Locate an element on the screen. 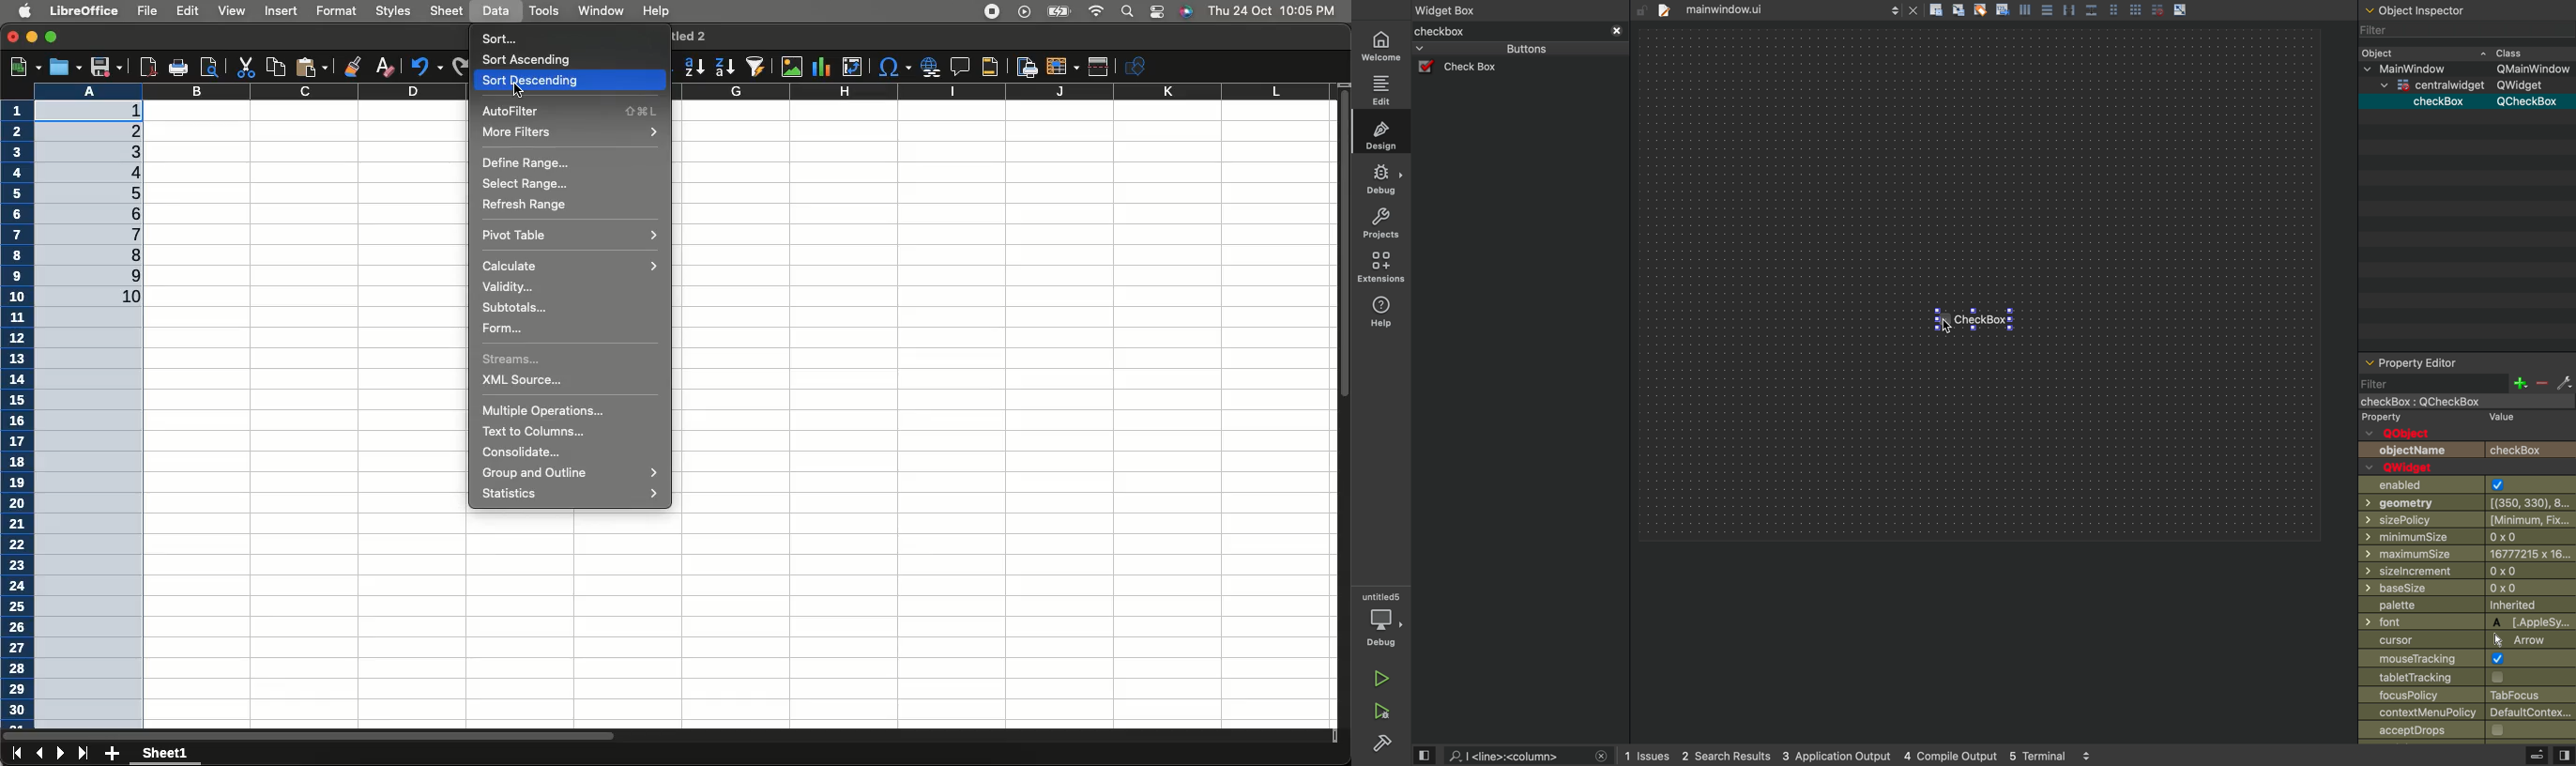 The image size is (2576, 784). Statistics is located at coordinates (573, 494).